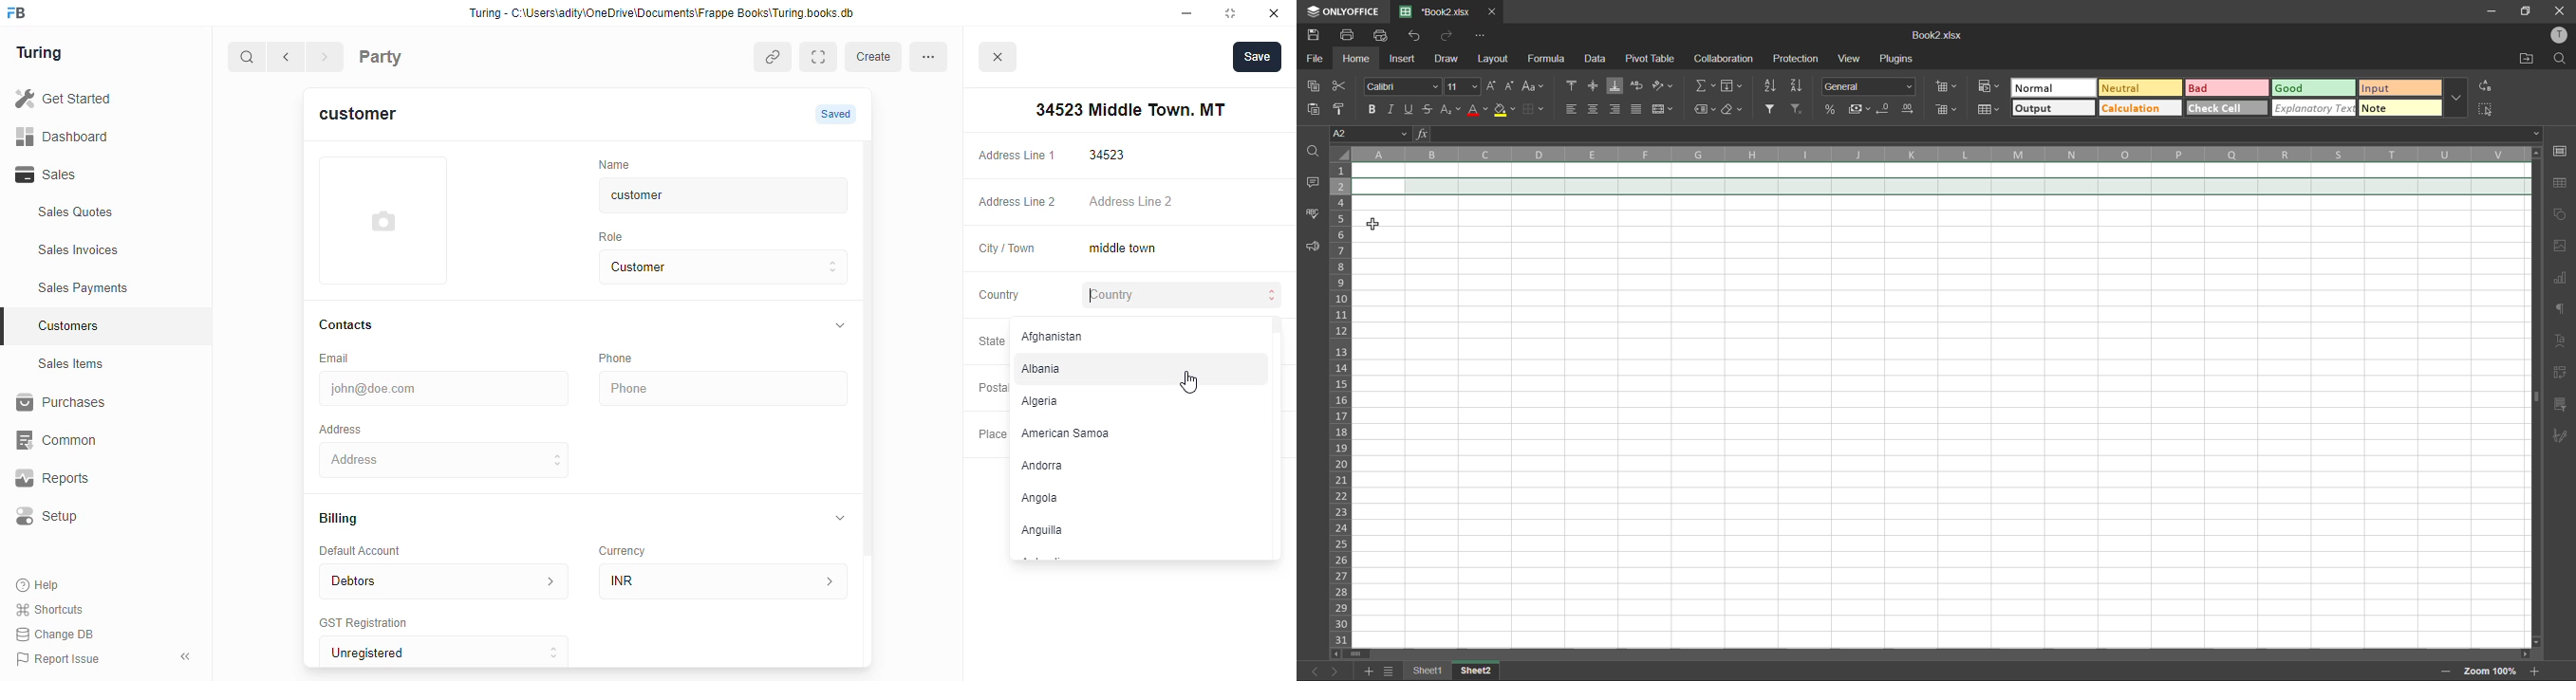  I want to click on Sales Items., so click(105, 364).